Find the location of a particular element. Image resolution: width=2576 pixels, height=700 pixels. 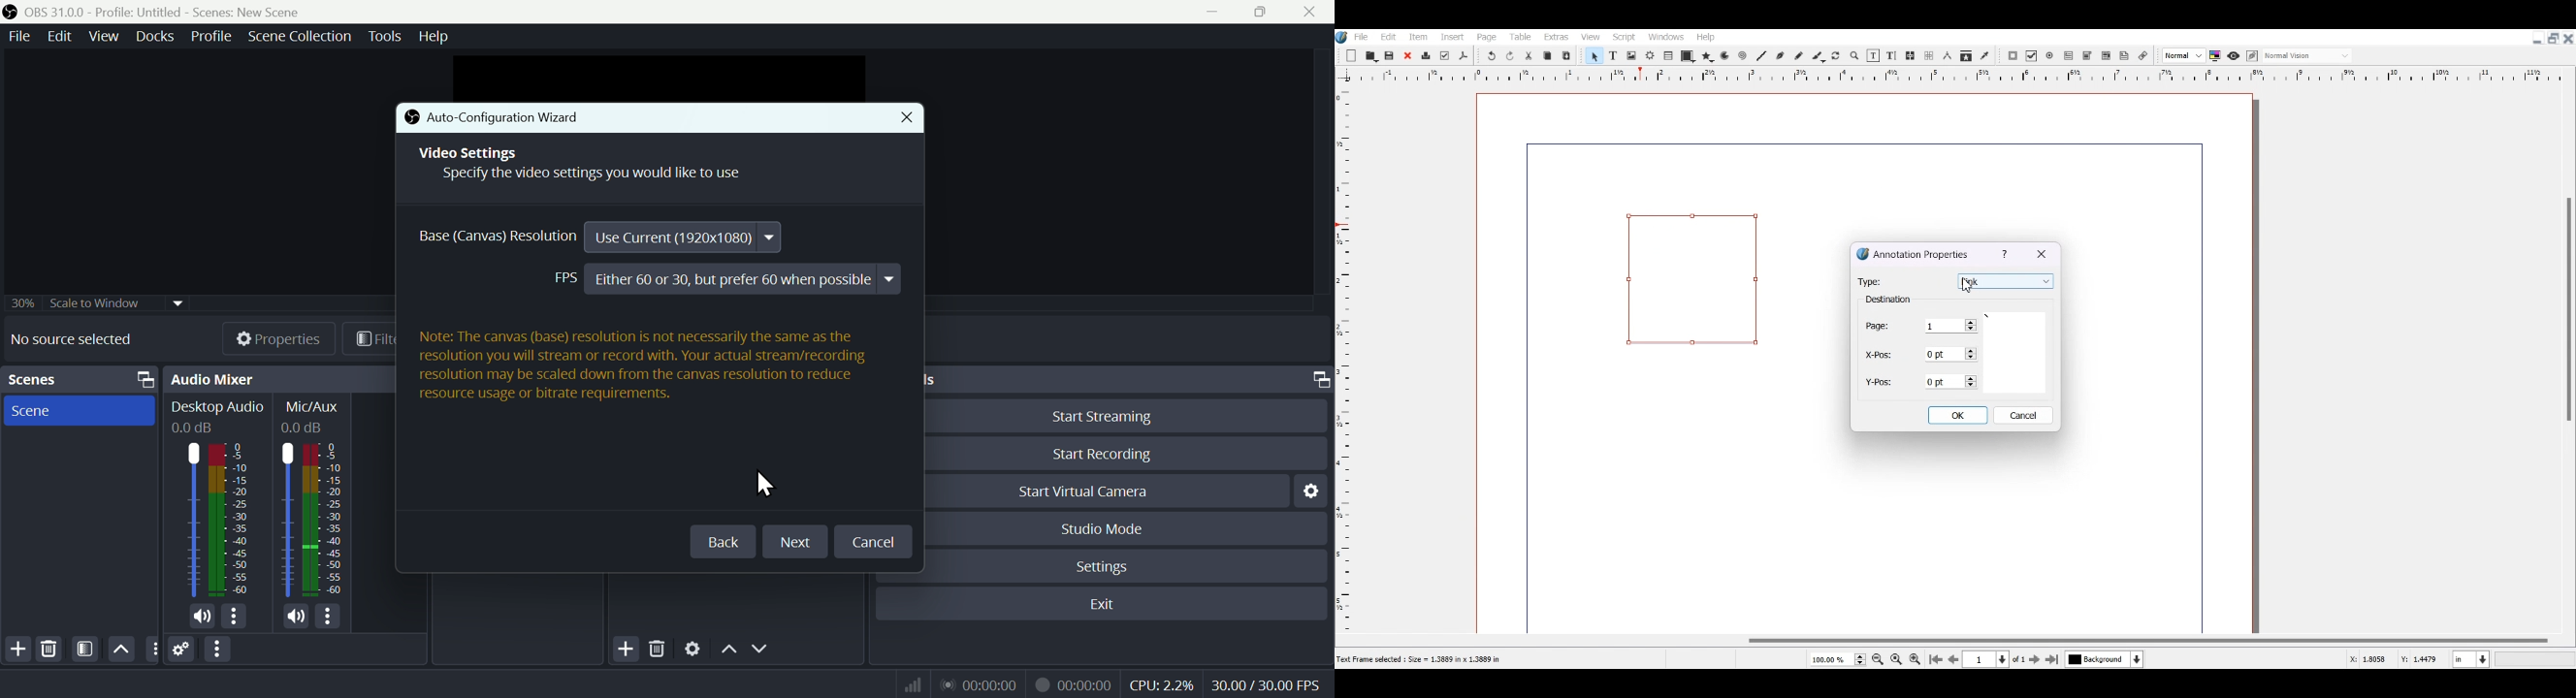

Signal is located at coordinates (908, 684).